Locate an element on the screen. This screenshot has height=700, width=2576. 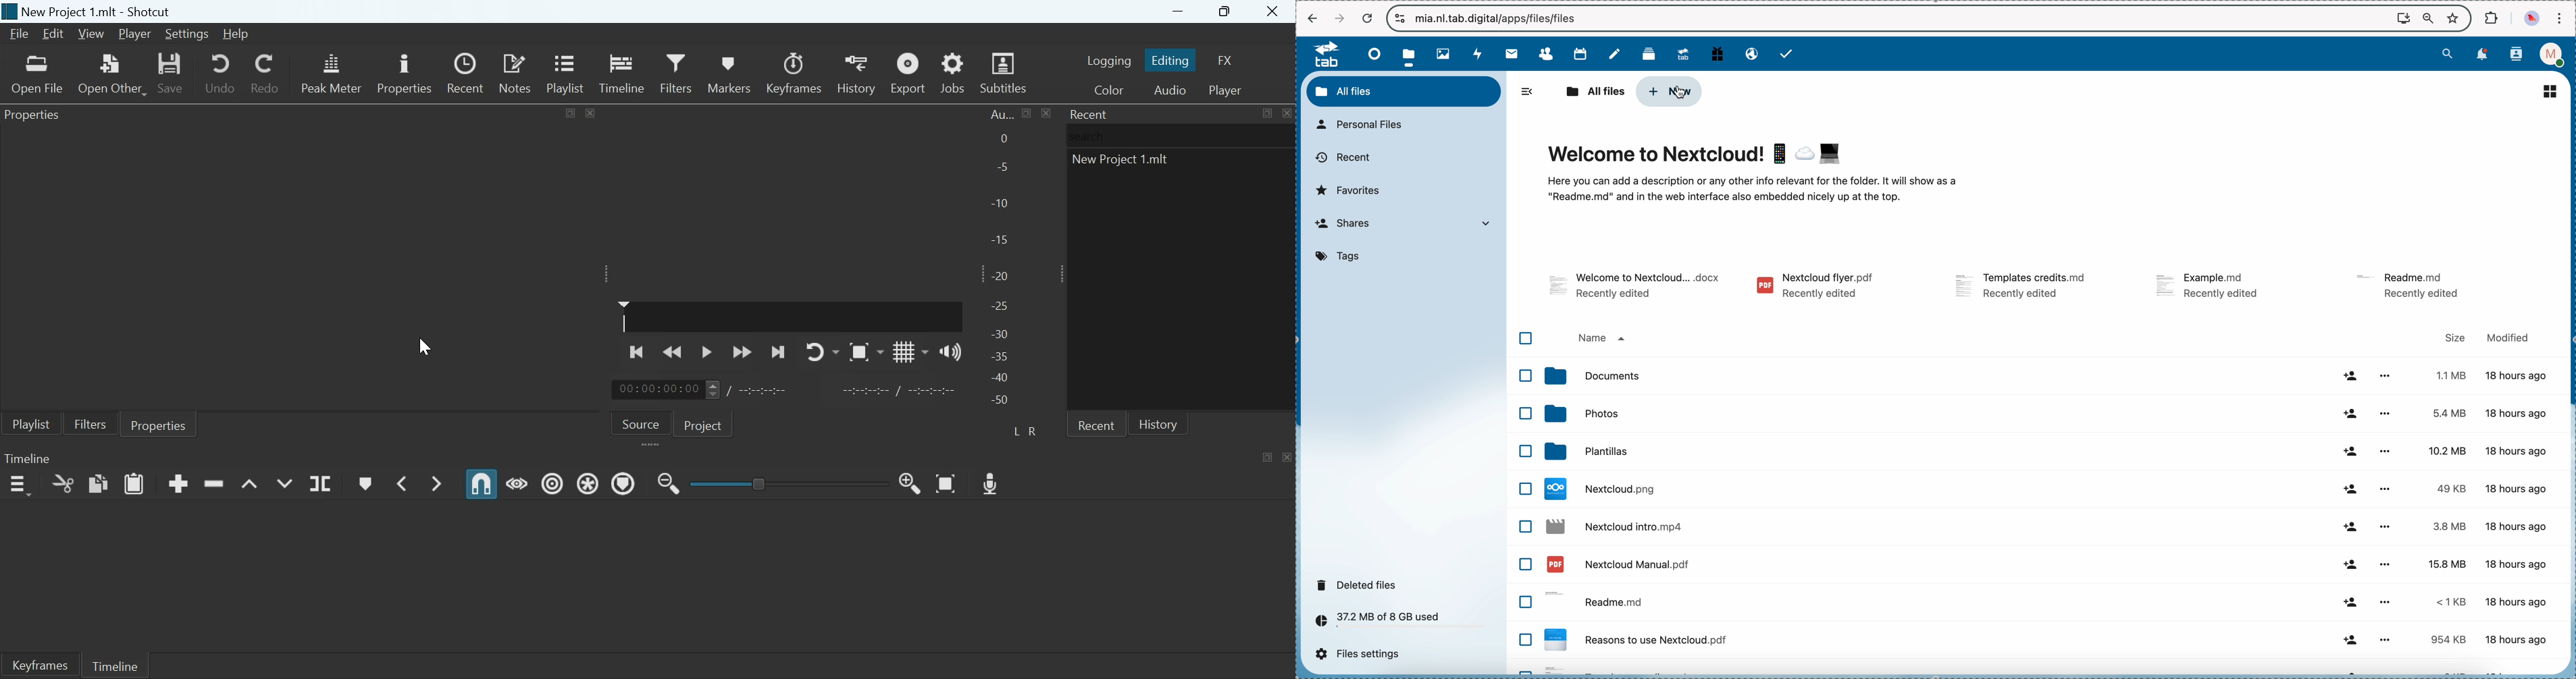
Player is located at coordinates (136, 34).